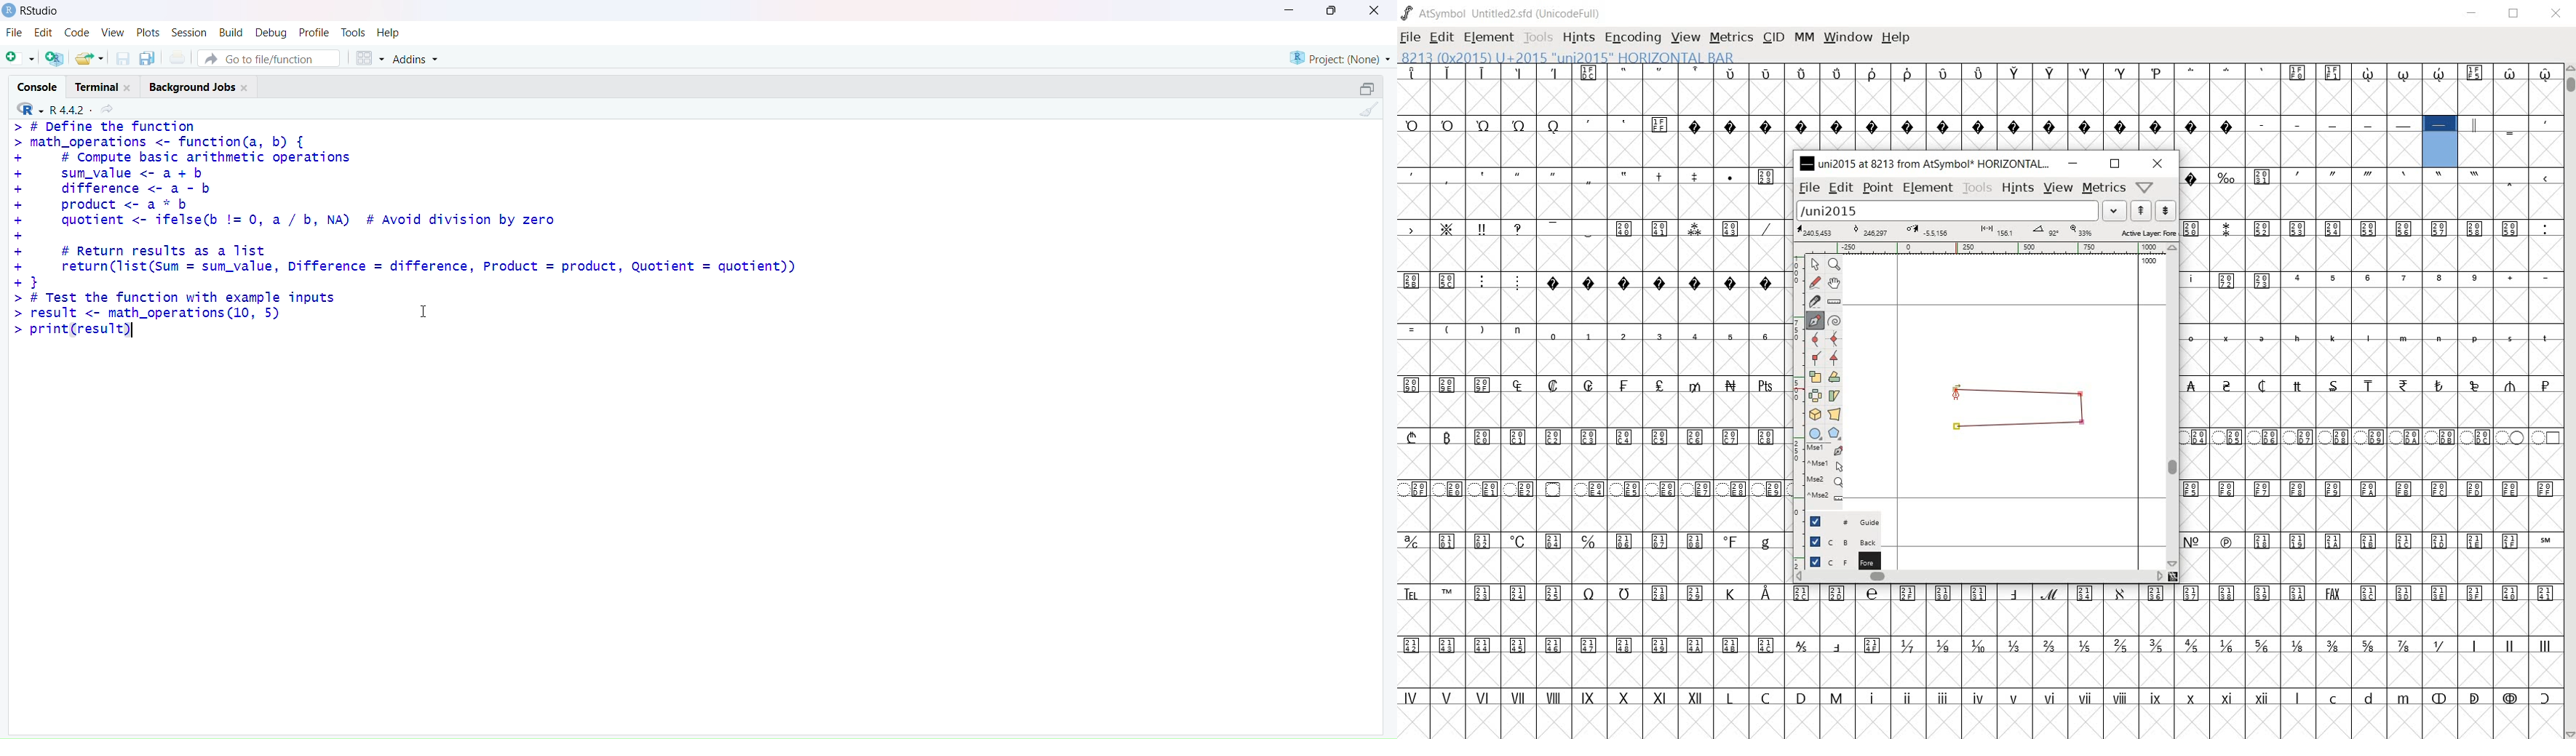  Describe the element at coordinates (270, 57) in the screenshot. I see `Go to file/function` at that location.